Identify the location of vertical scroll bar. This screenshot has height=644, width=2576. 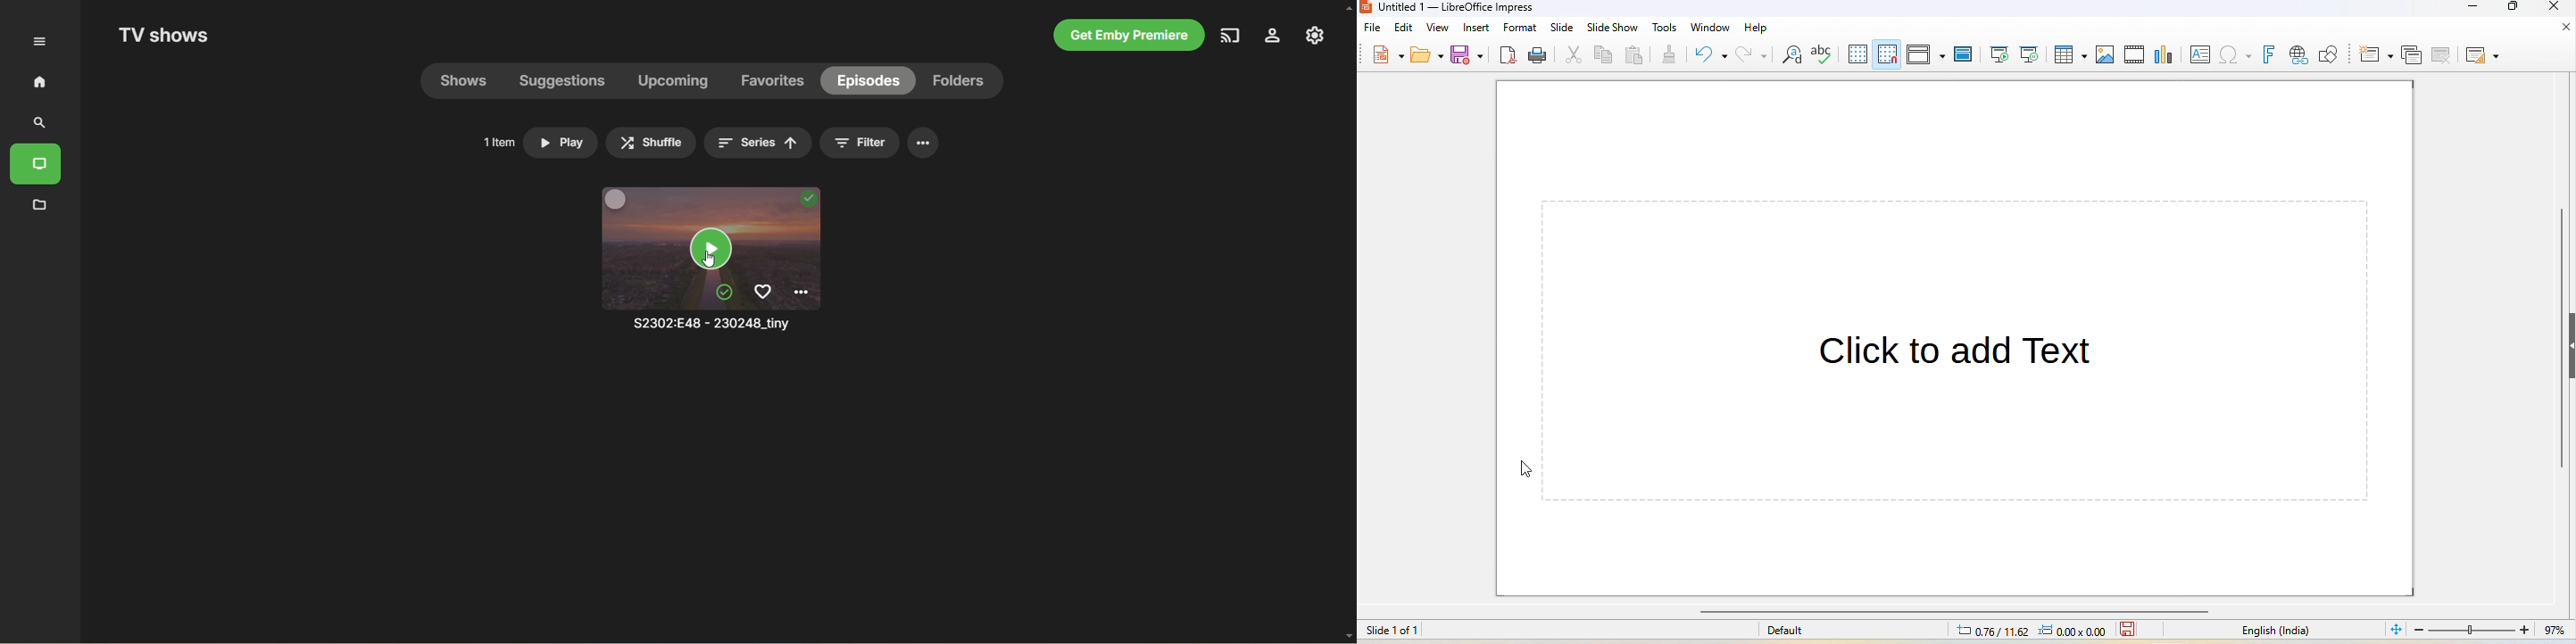
(2561, 341).